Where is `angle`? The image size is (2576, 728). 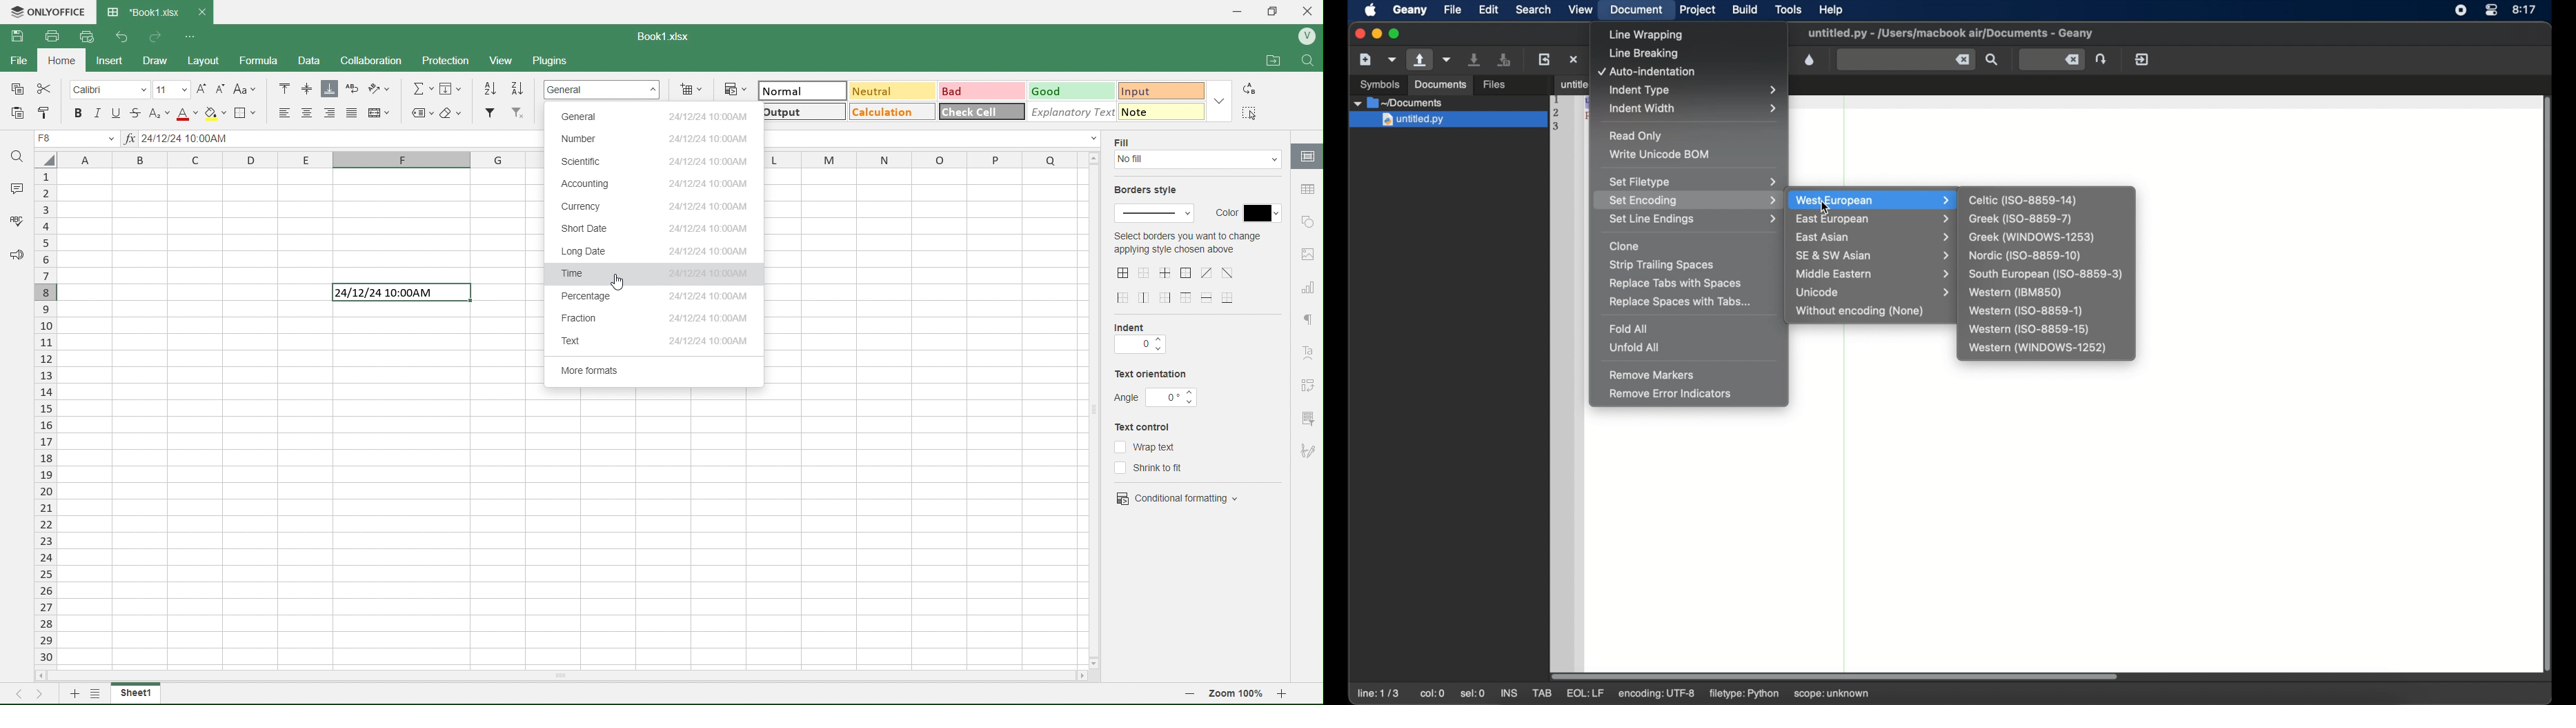 angle is located at coordinates (1157, 397).